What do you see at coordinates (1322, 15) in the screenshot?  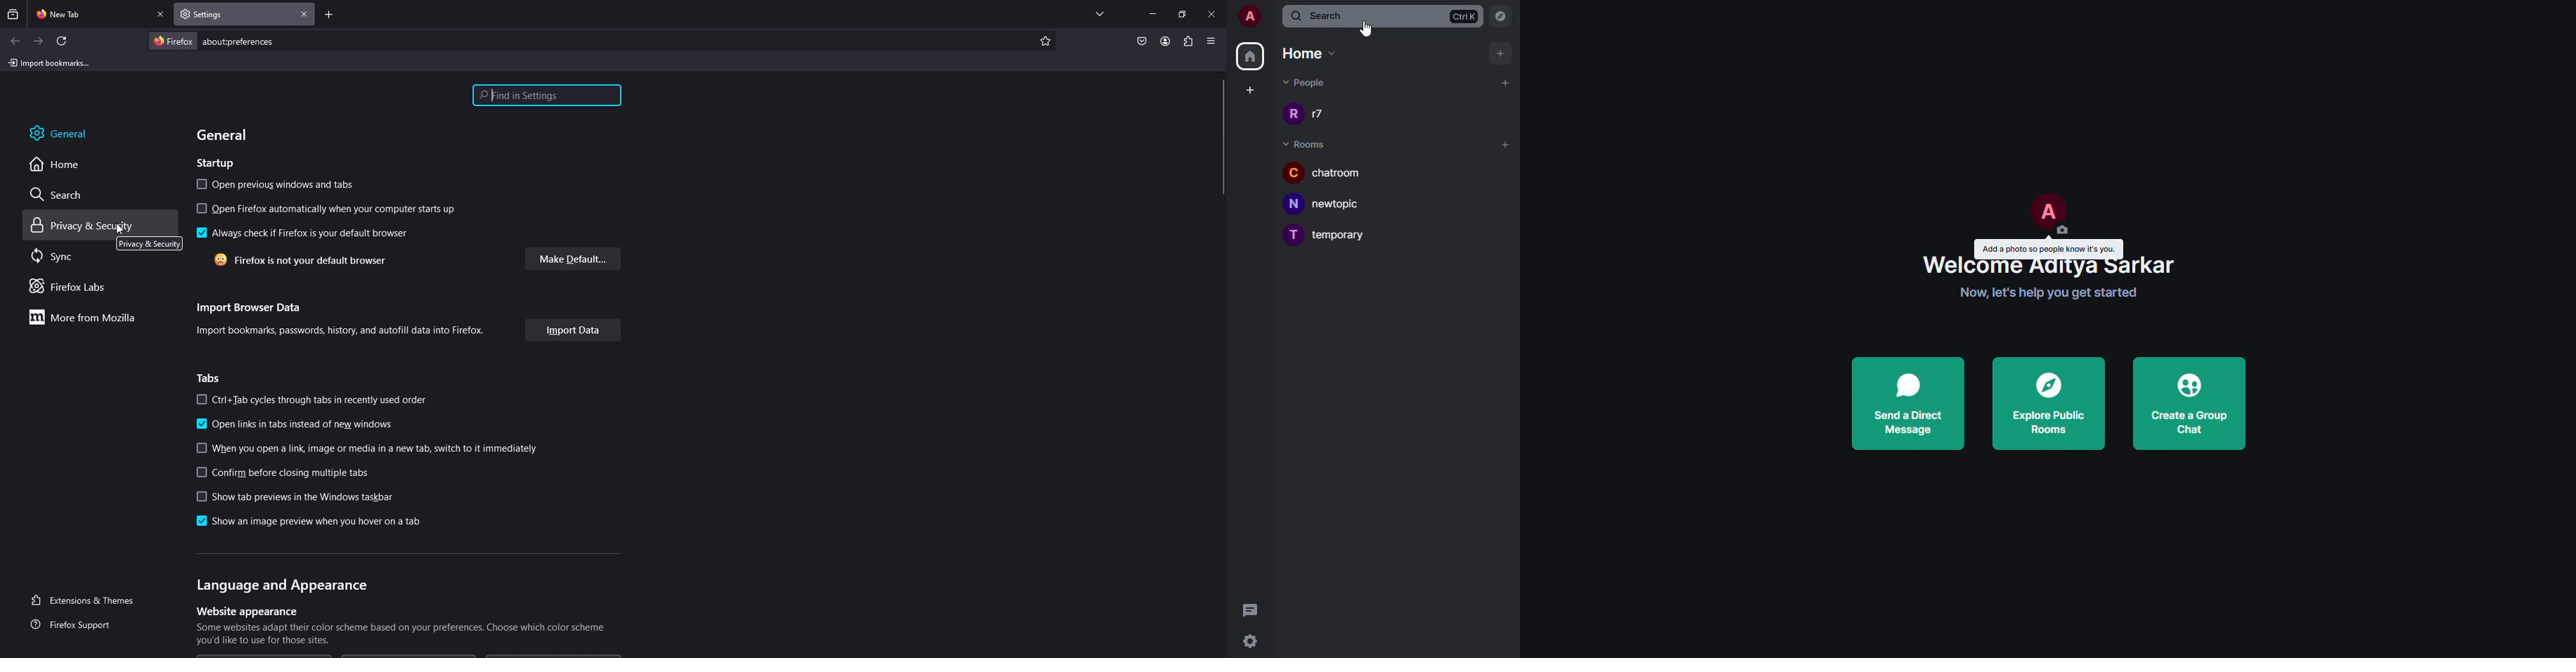 I see `search` at bounding box center [1322, 15].